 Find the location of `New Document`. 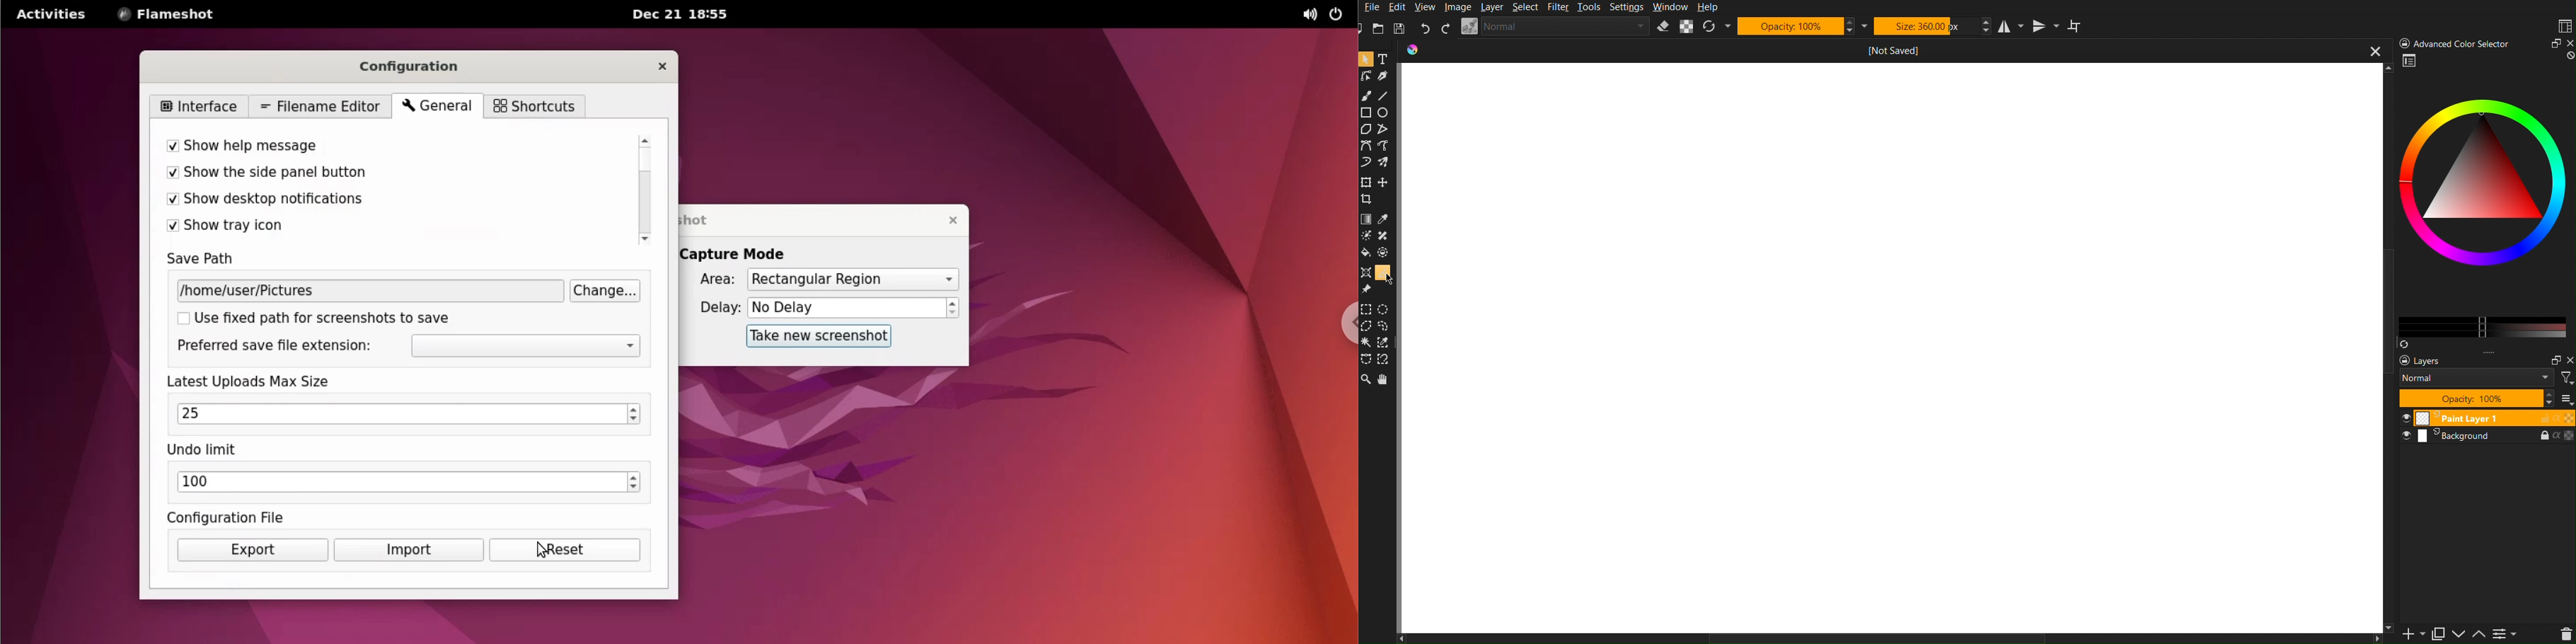

New Document is located at coordinates (1366, 29).